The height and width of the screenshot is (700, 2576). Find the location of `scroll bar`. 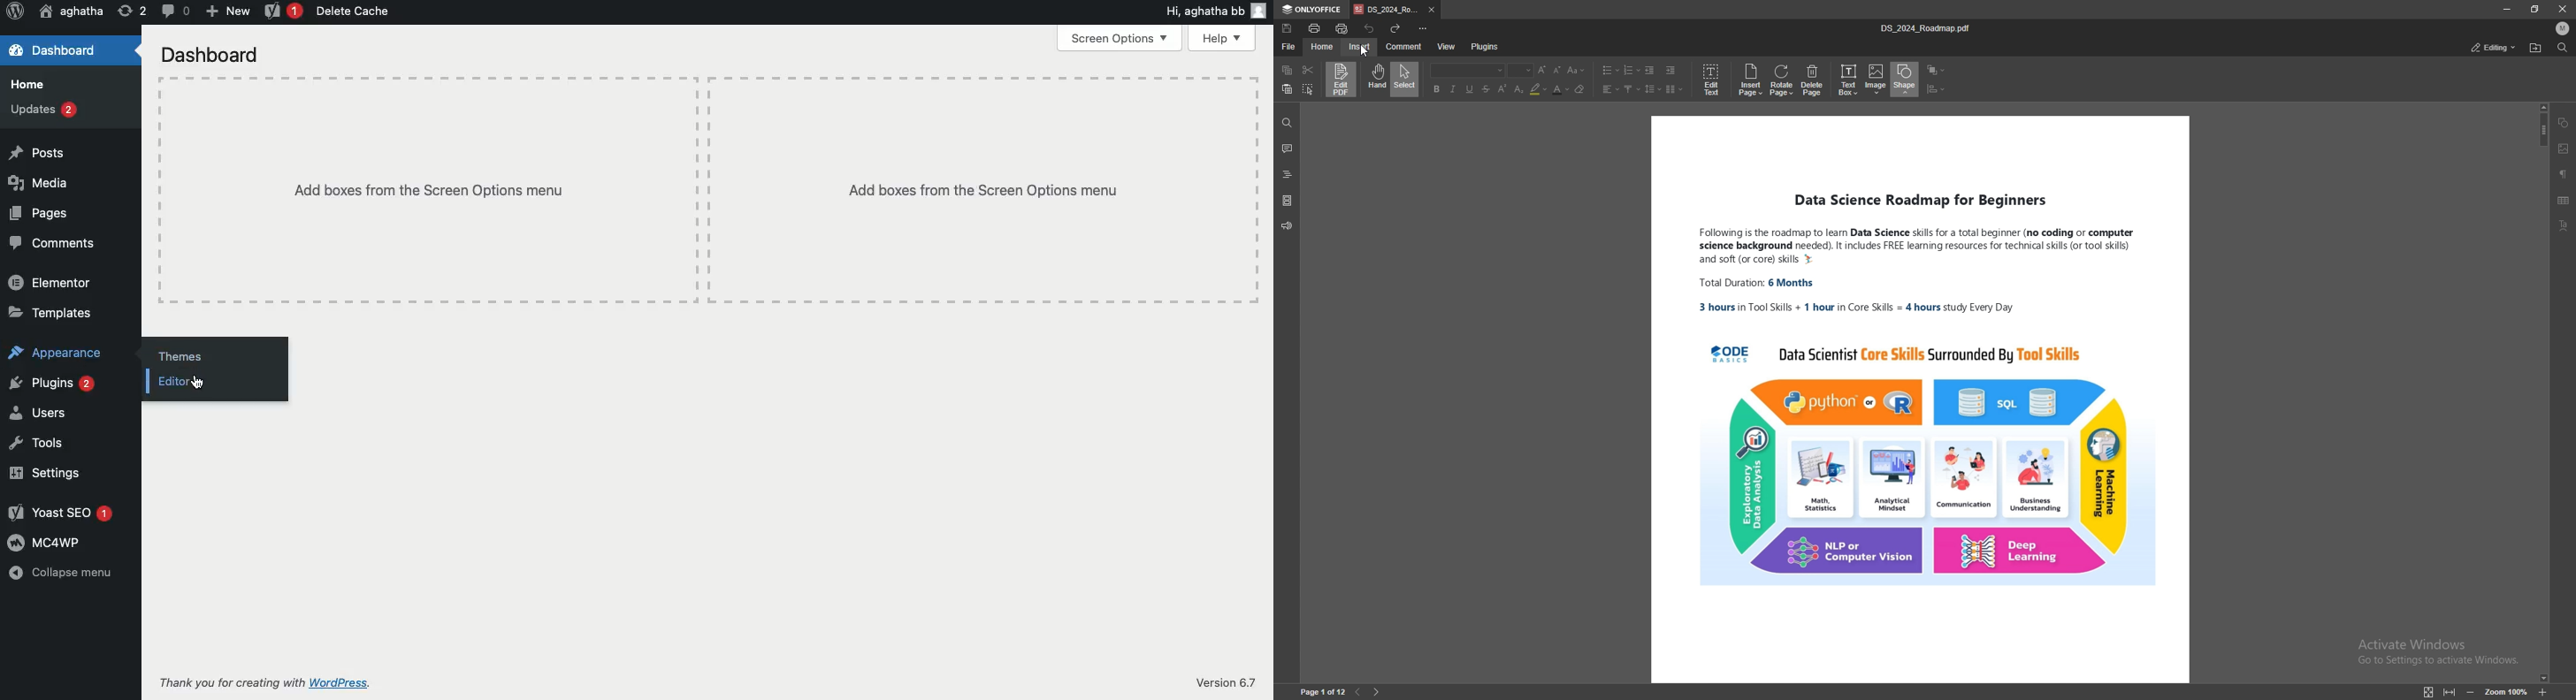

scroll bar is located at coordinates (2542, 392).